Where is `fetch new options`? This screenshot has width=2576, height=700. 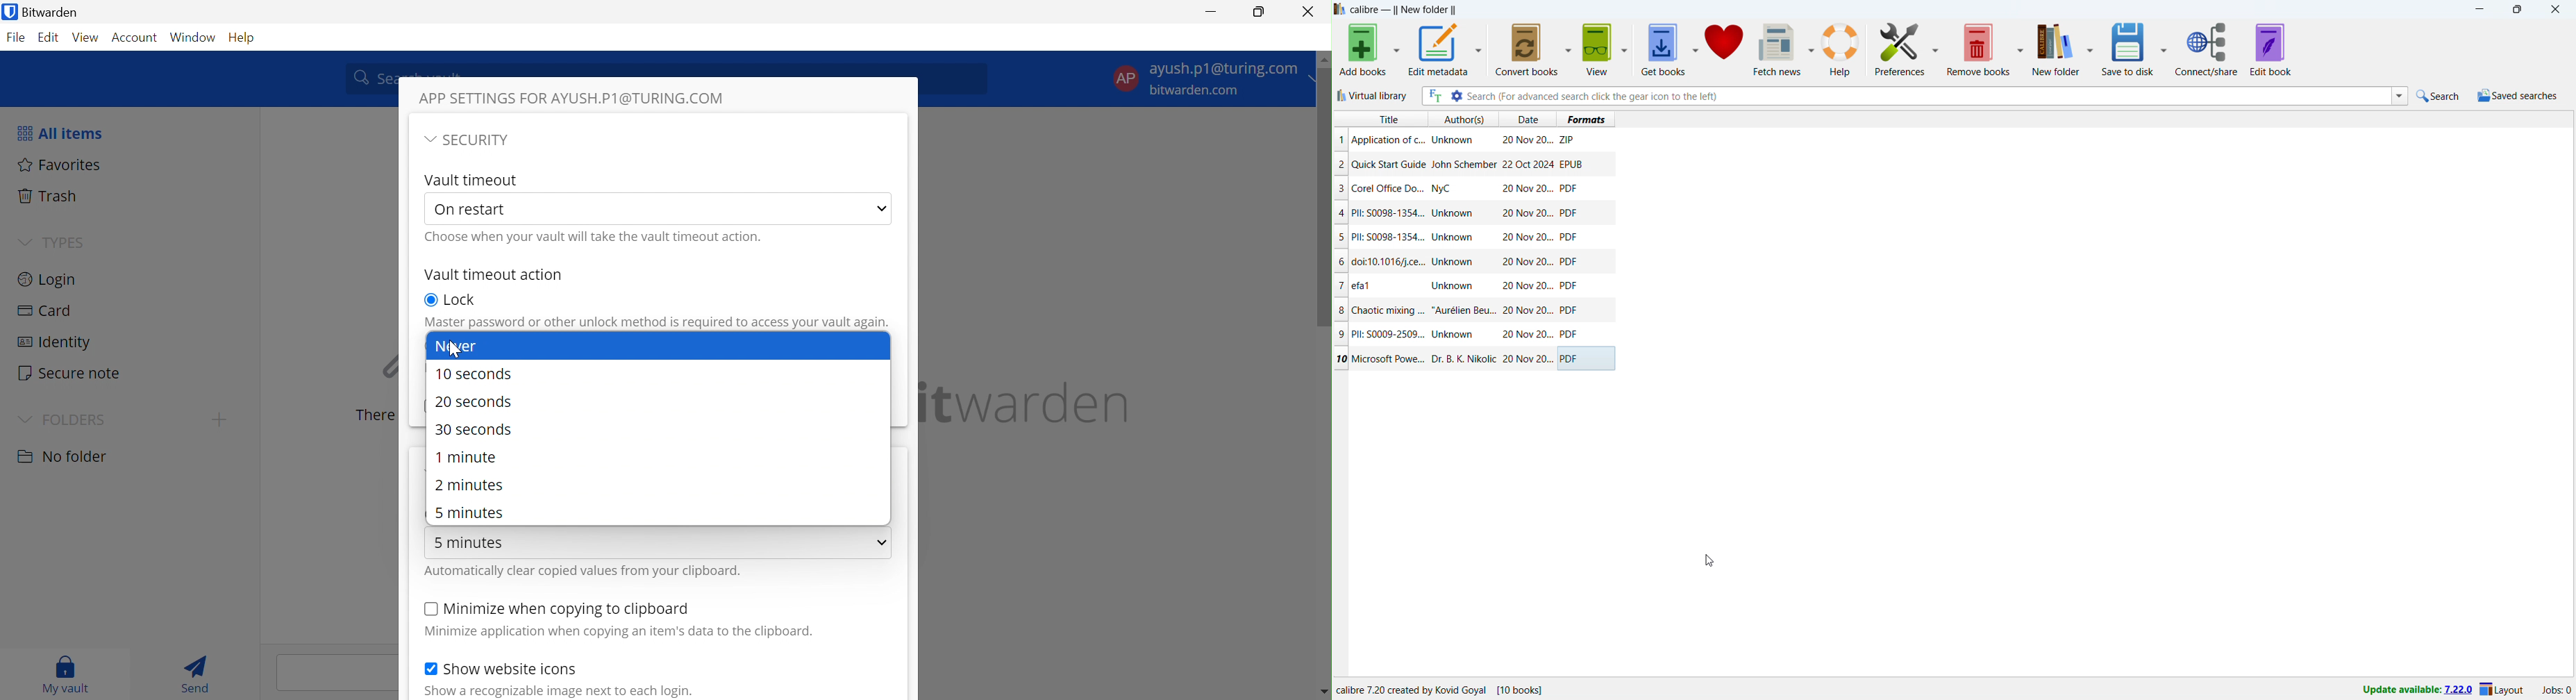 fetch new options is located at coordinates (1811, 48).